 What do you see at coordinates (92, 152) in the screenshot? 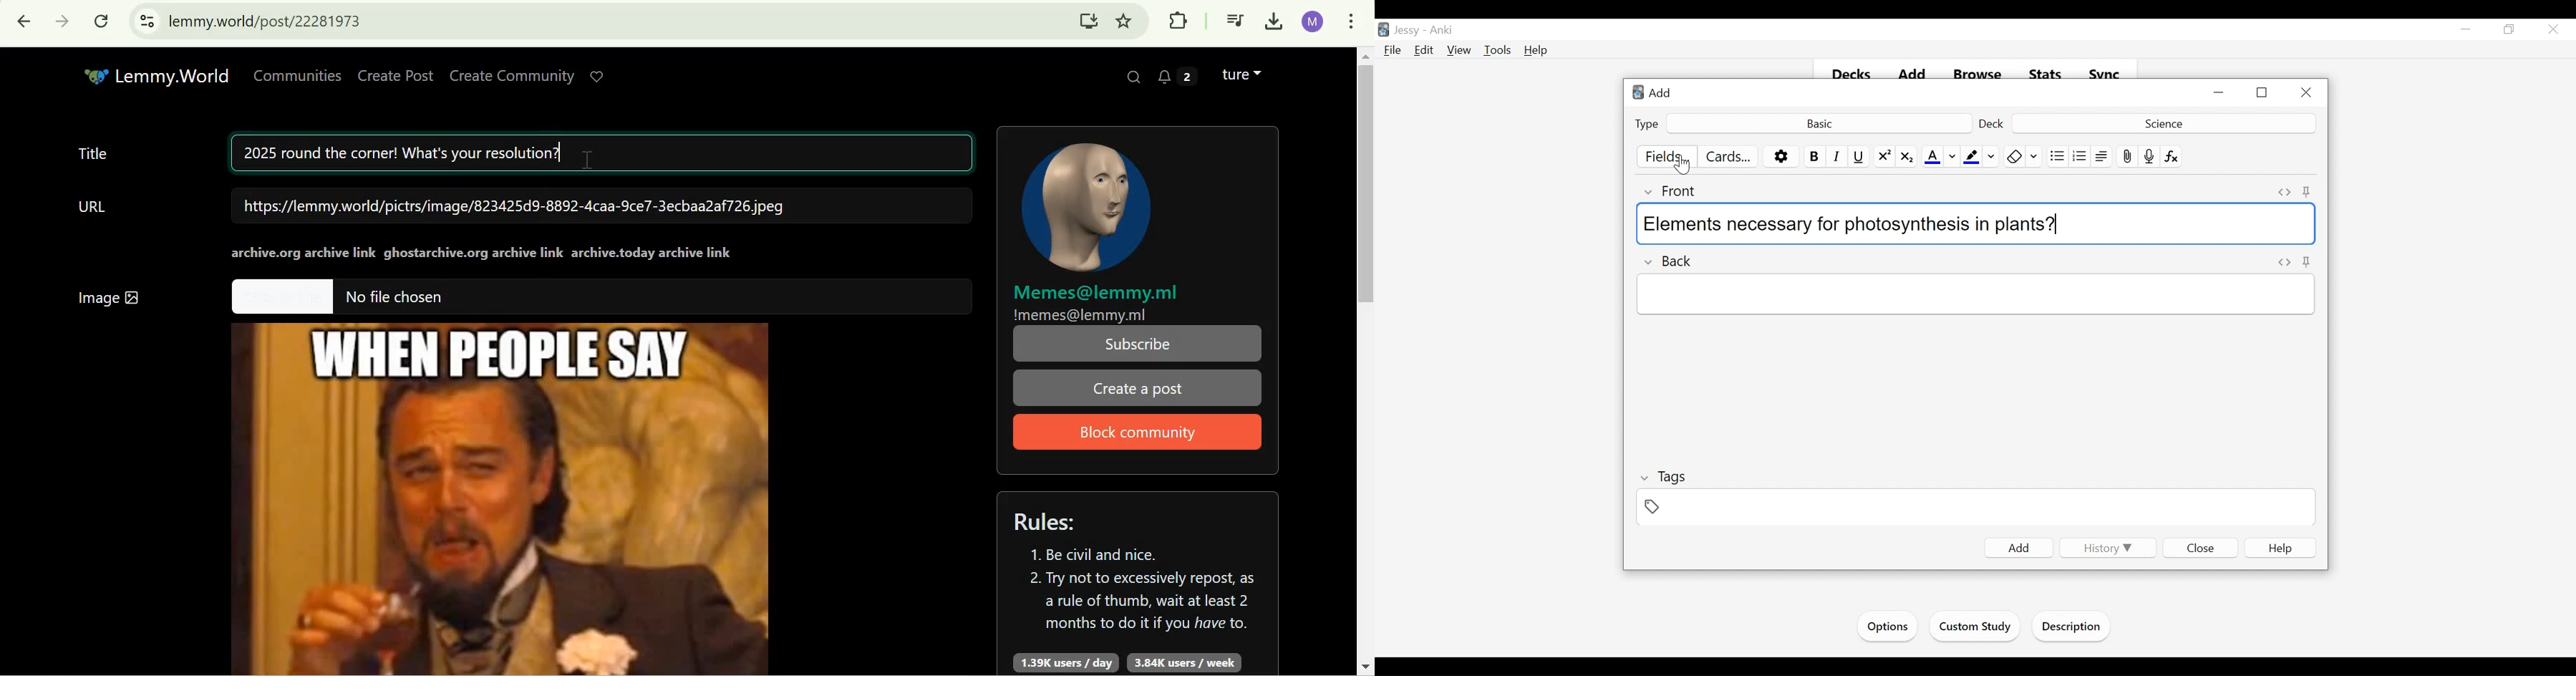
I see `Title` at bounding box center [92, 152].